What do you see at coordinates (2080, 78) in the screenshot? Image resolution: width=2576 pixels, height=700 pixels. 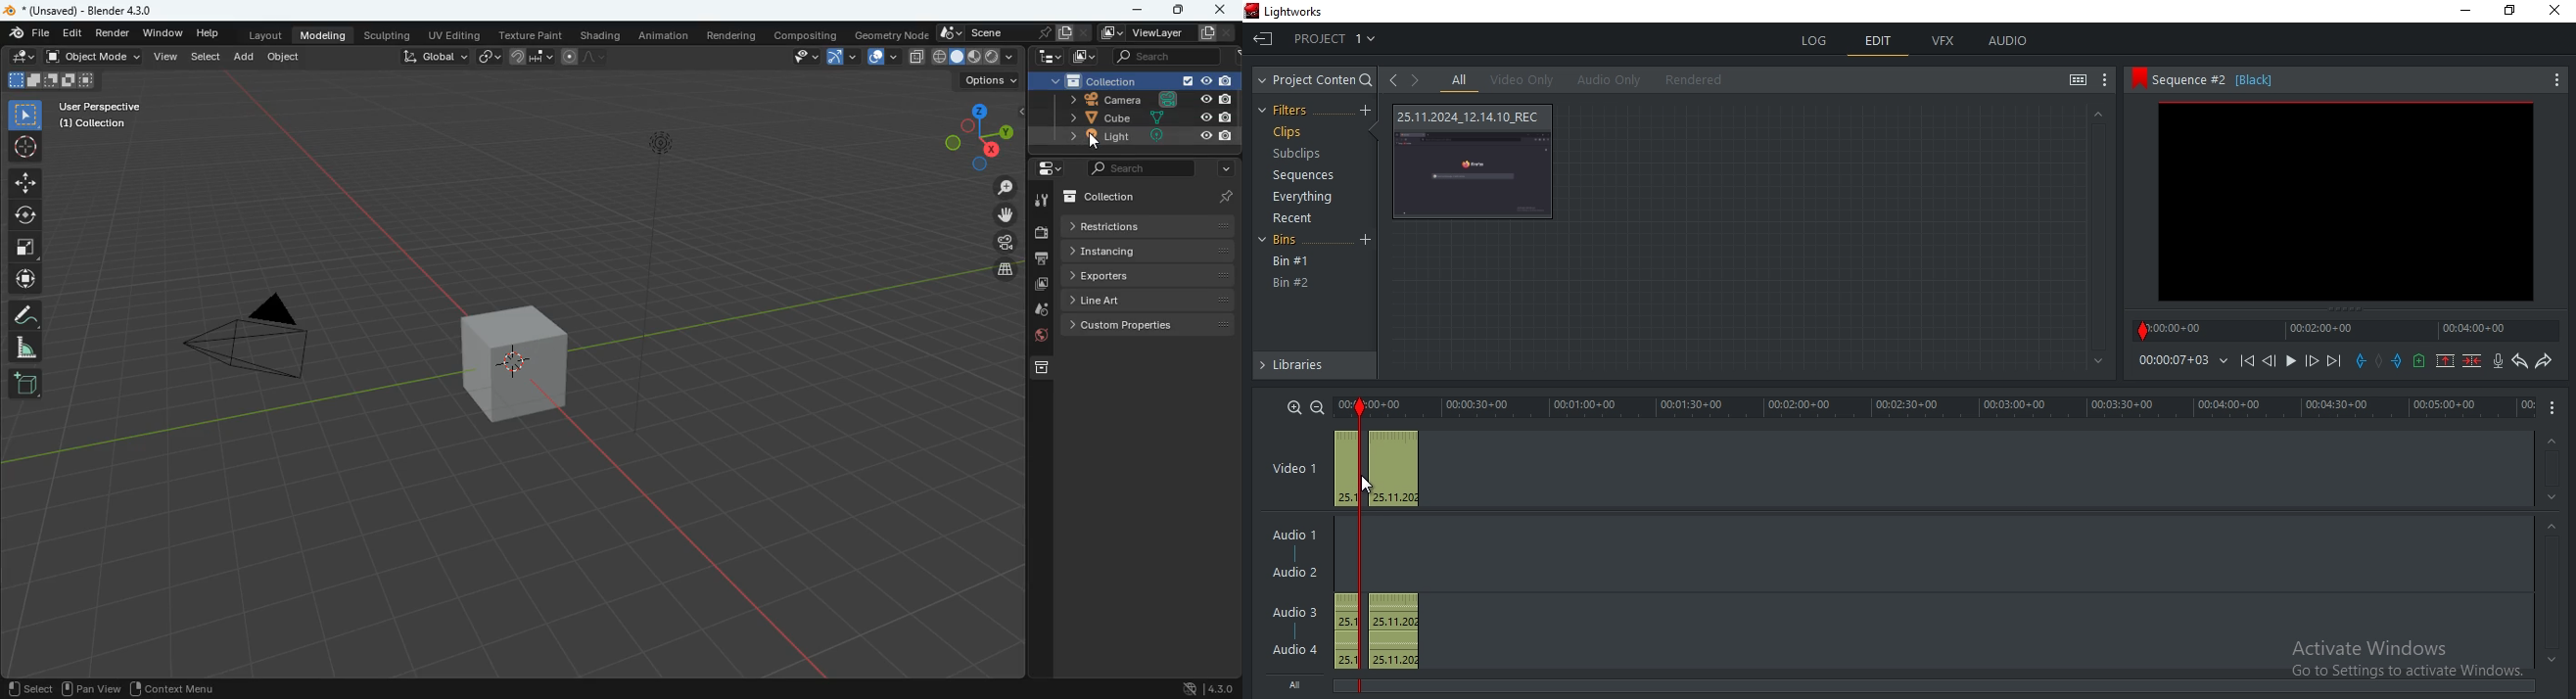 I see `` at bounding box center [2080, 78].